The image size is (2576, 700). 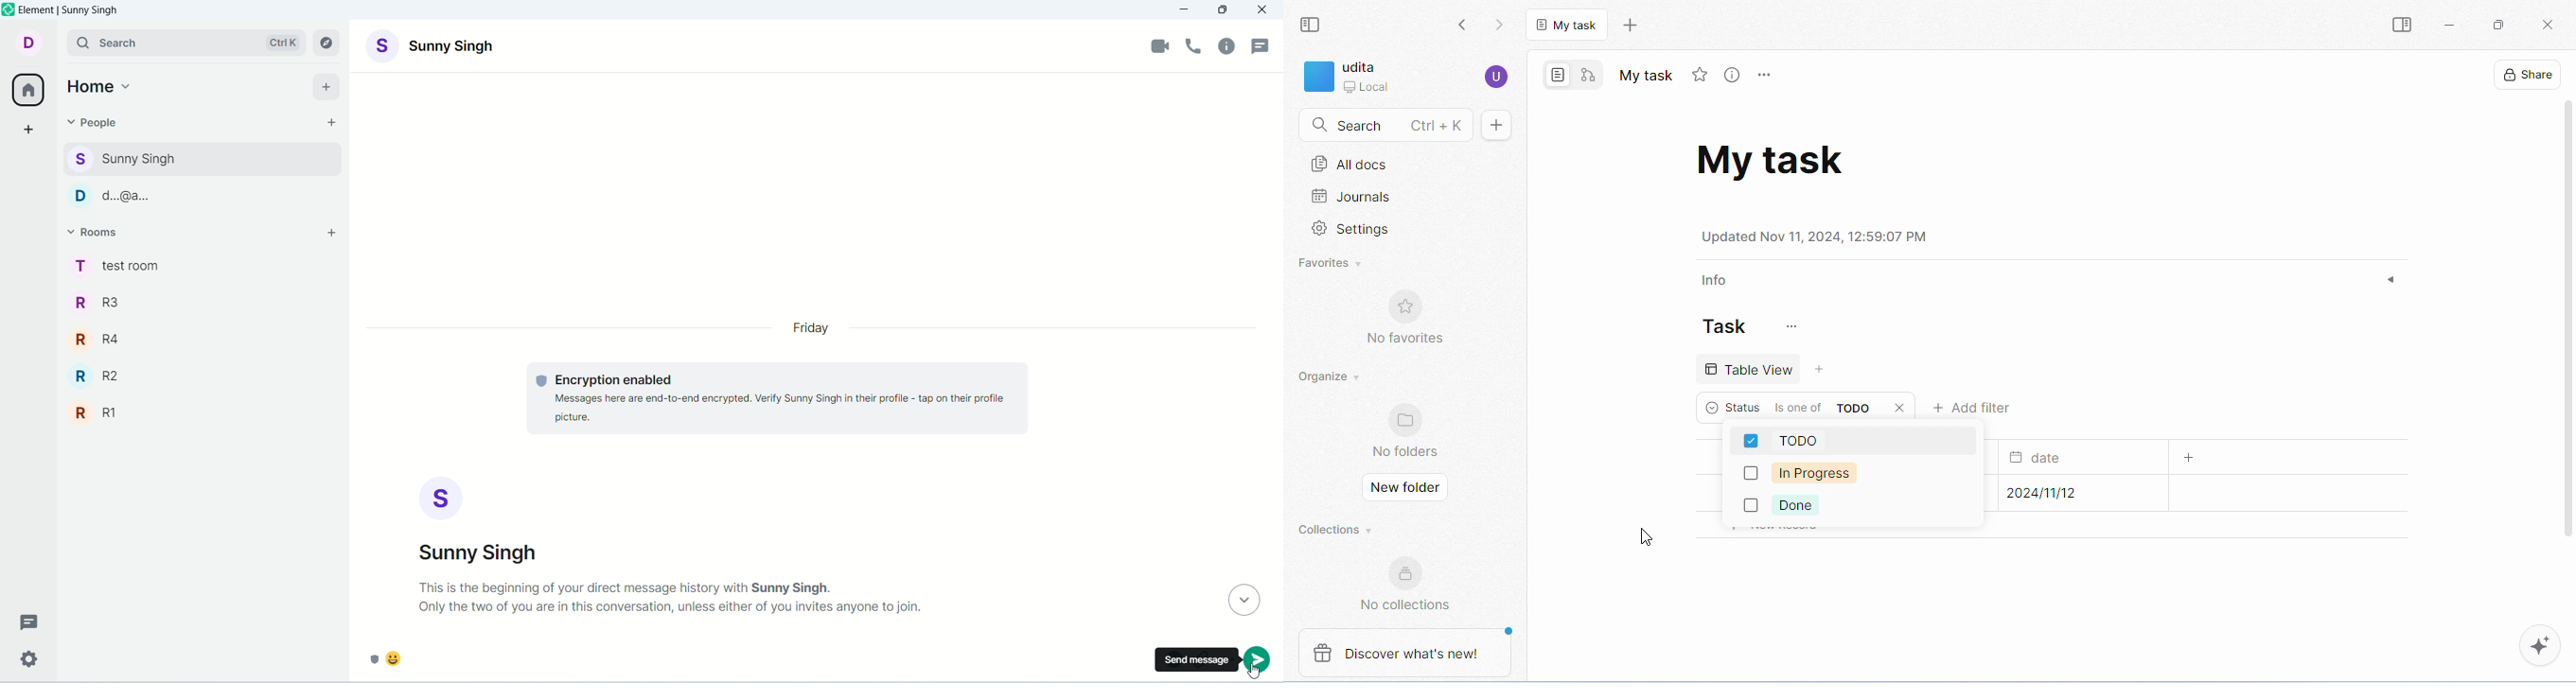 I want to click on in progress, so click(x=1814, y=472).